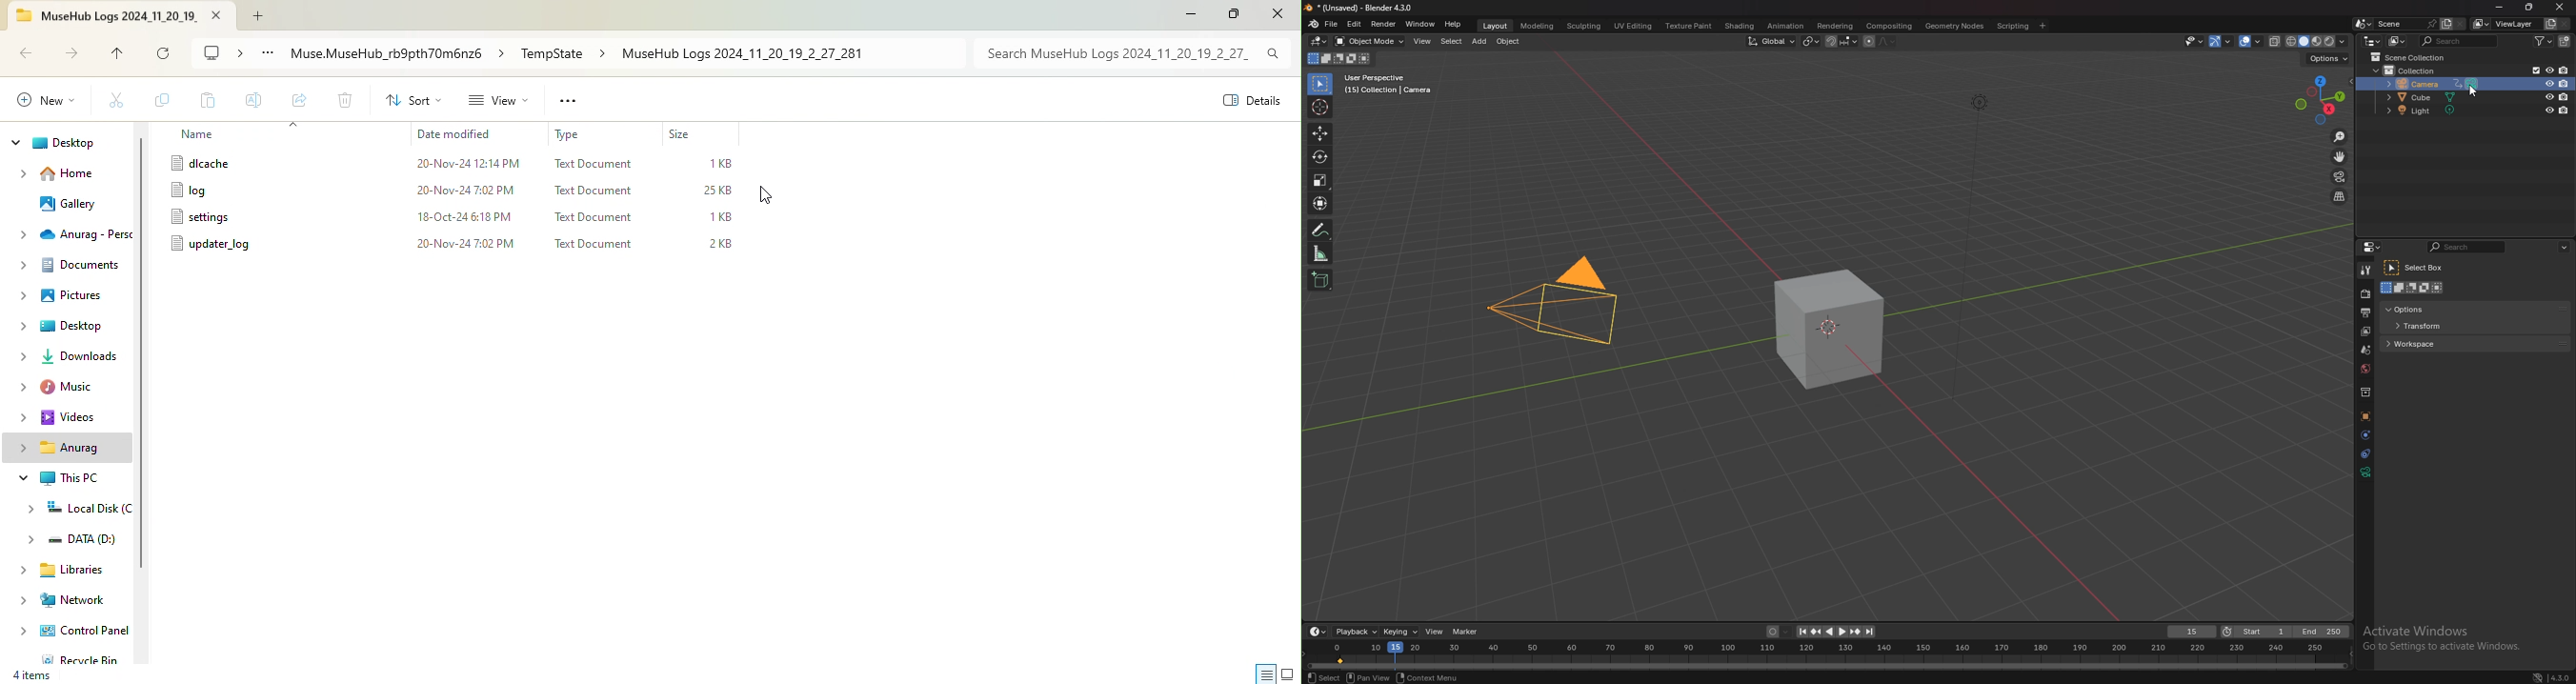 The image size is (2576, 700). I want to click on blender, so click(1315, 24).